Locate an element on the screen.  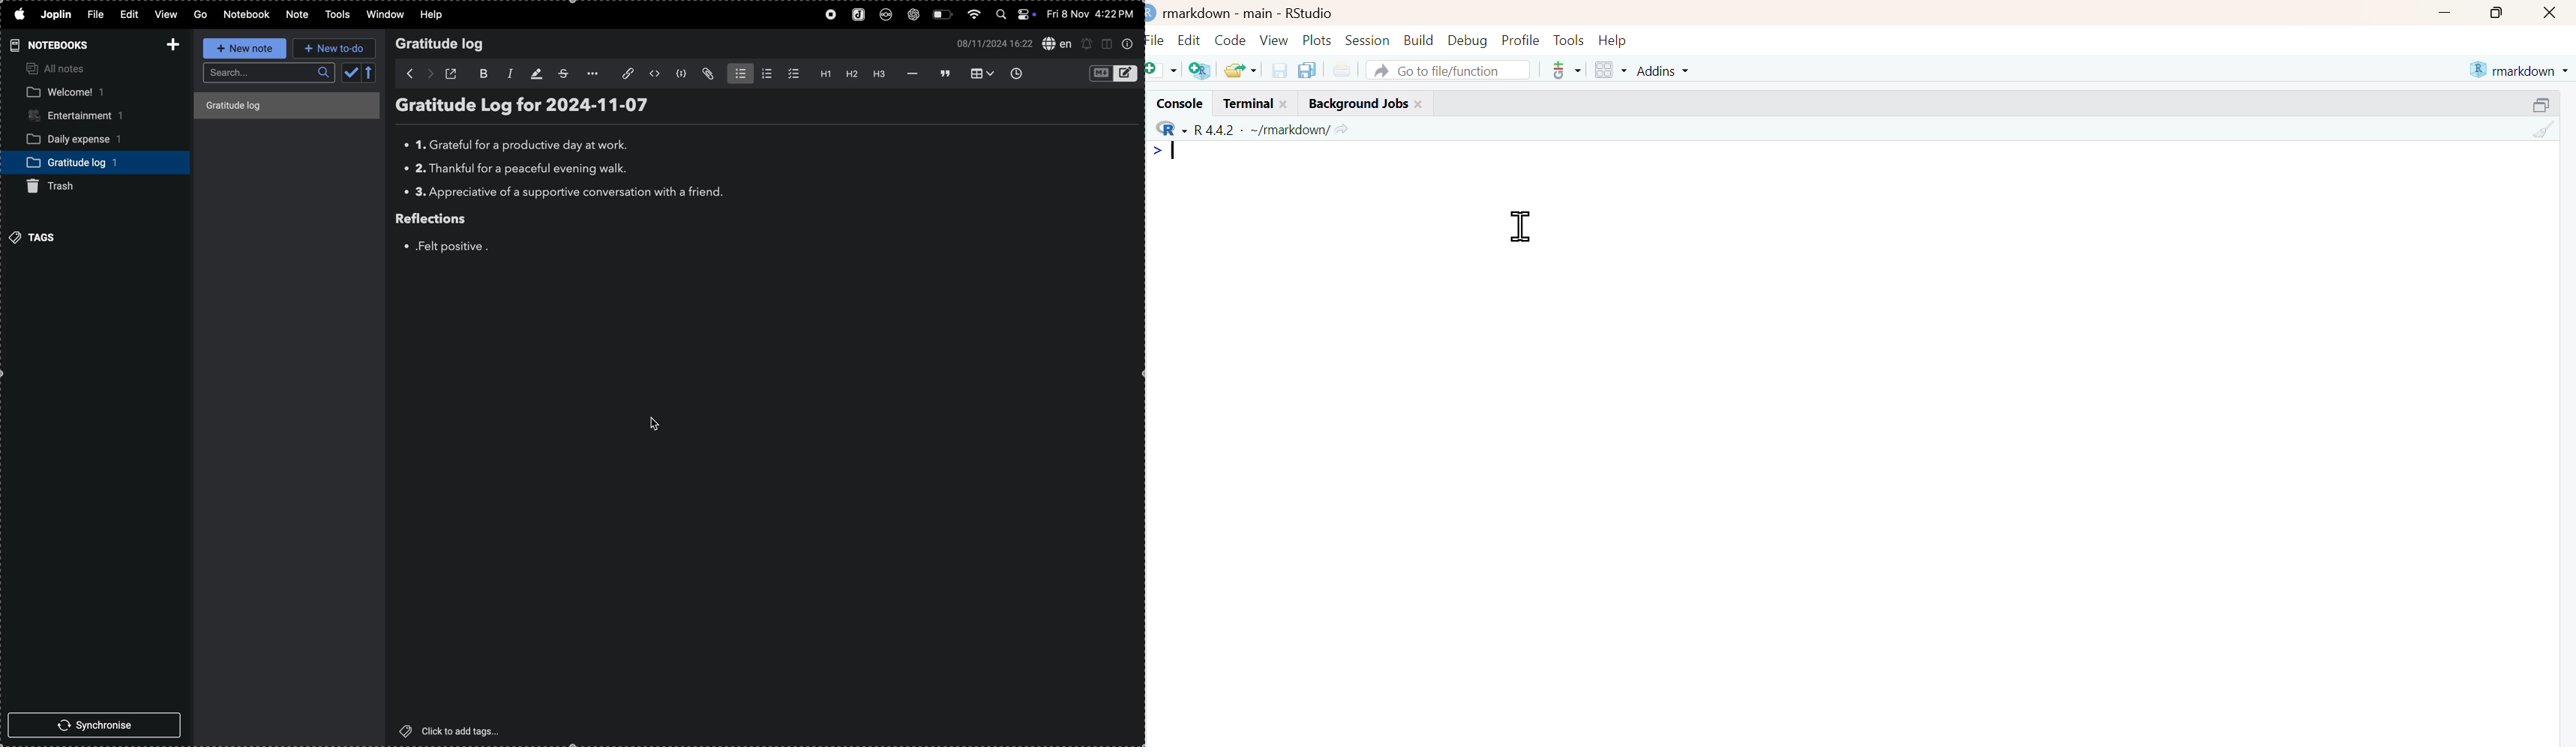
welcome note book is located at coordinates (73, 93).